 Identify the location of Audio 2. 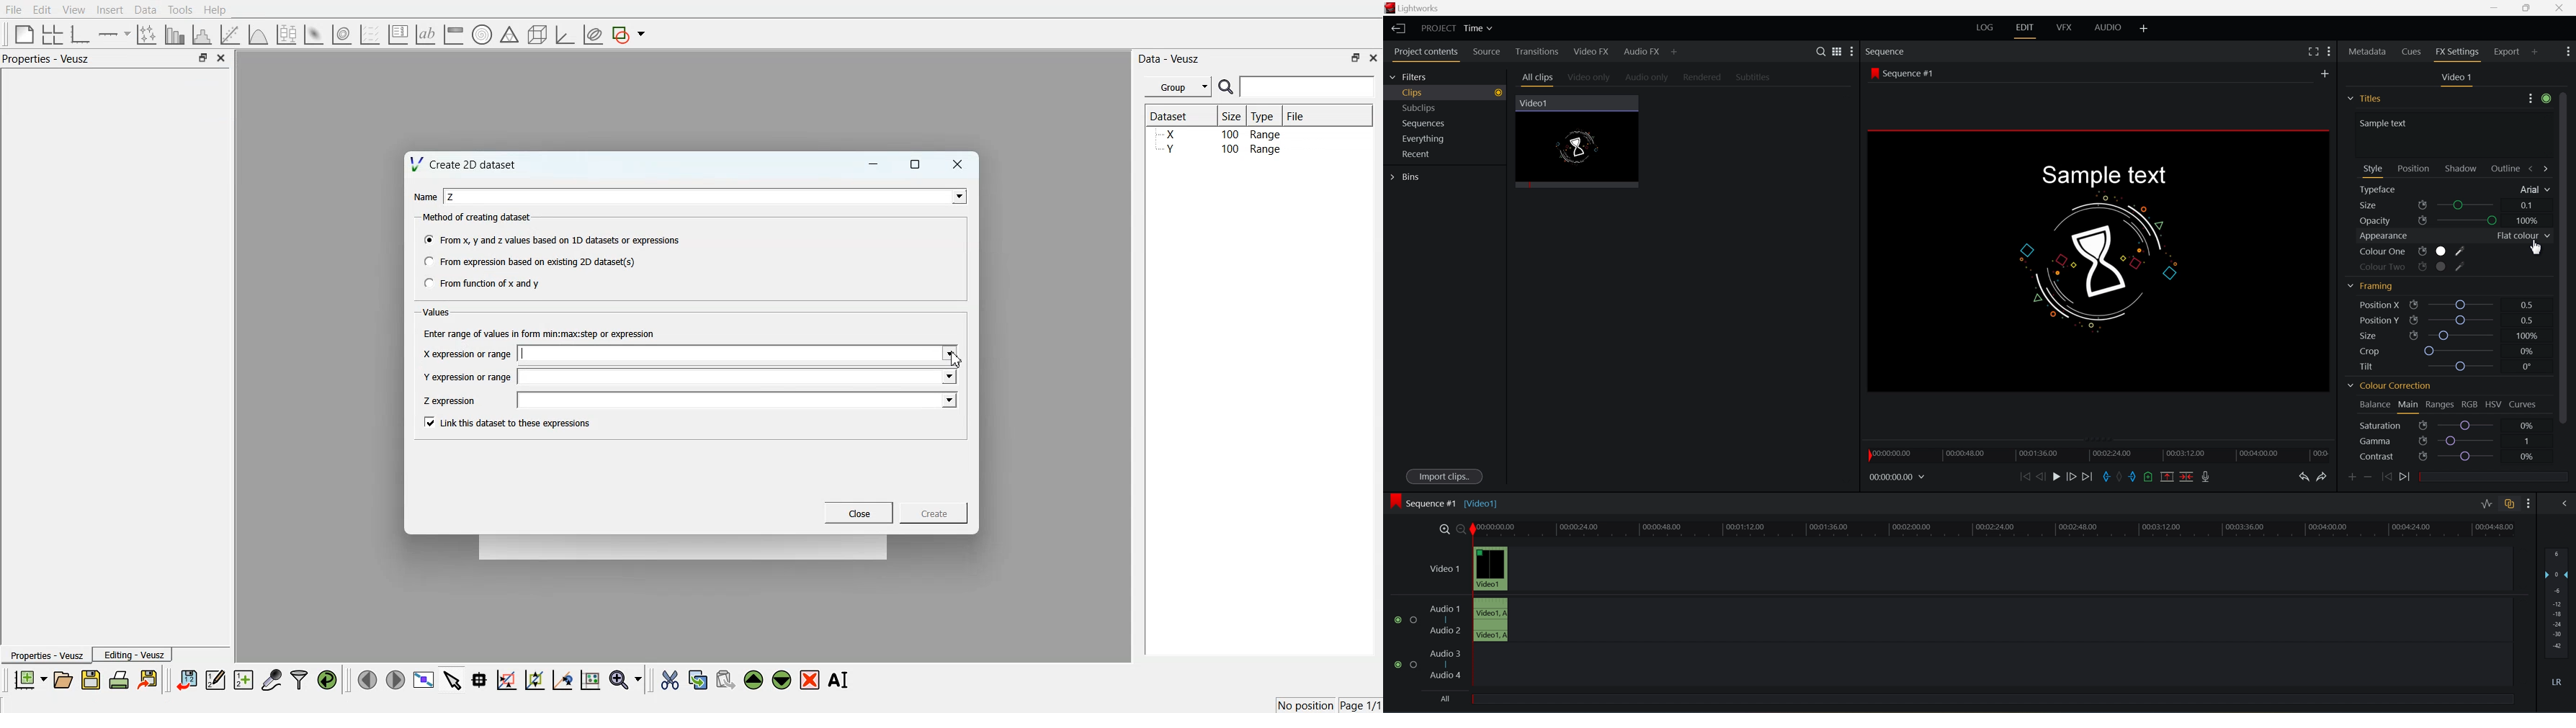
(1446, 632).